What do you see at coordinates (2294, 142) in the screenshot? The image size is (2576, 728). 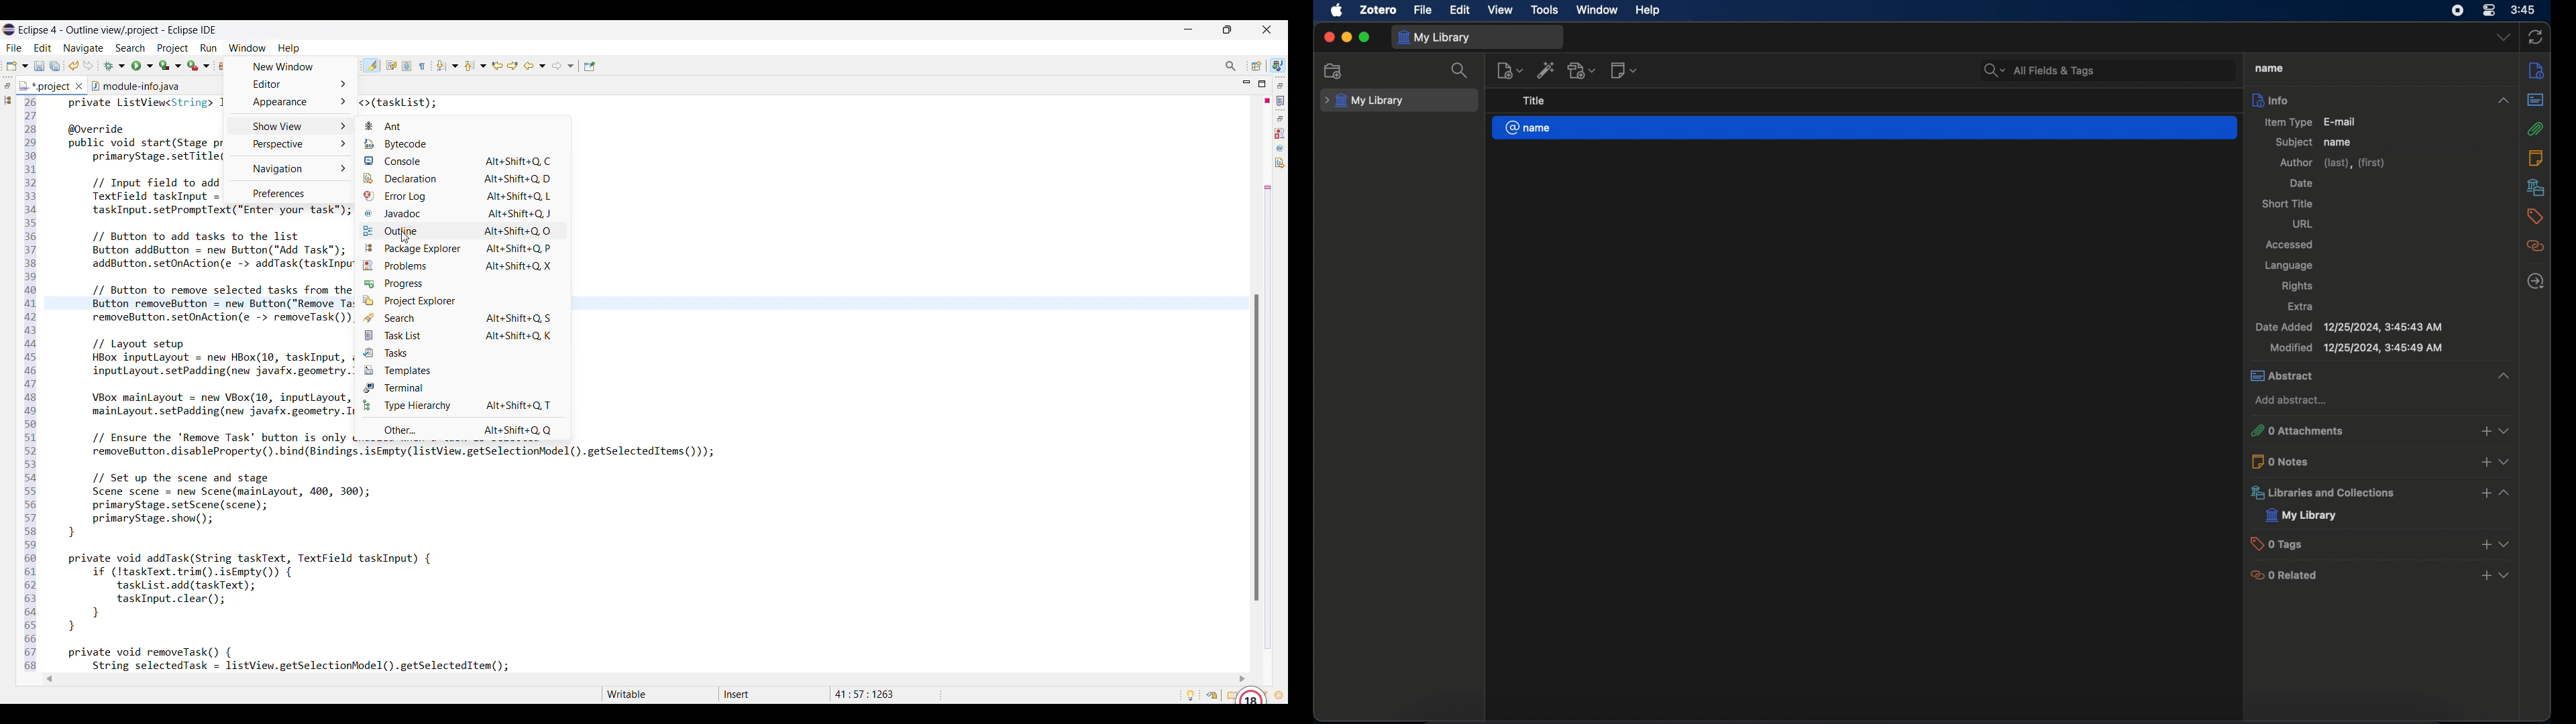 I see `subject` at bounding box center [2294, 142].